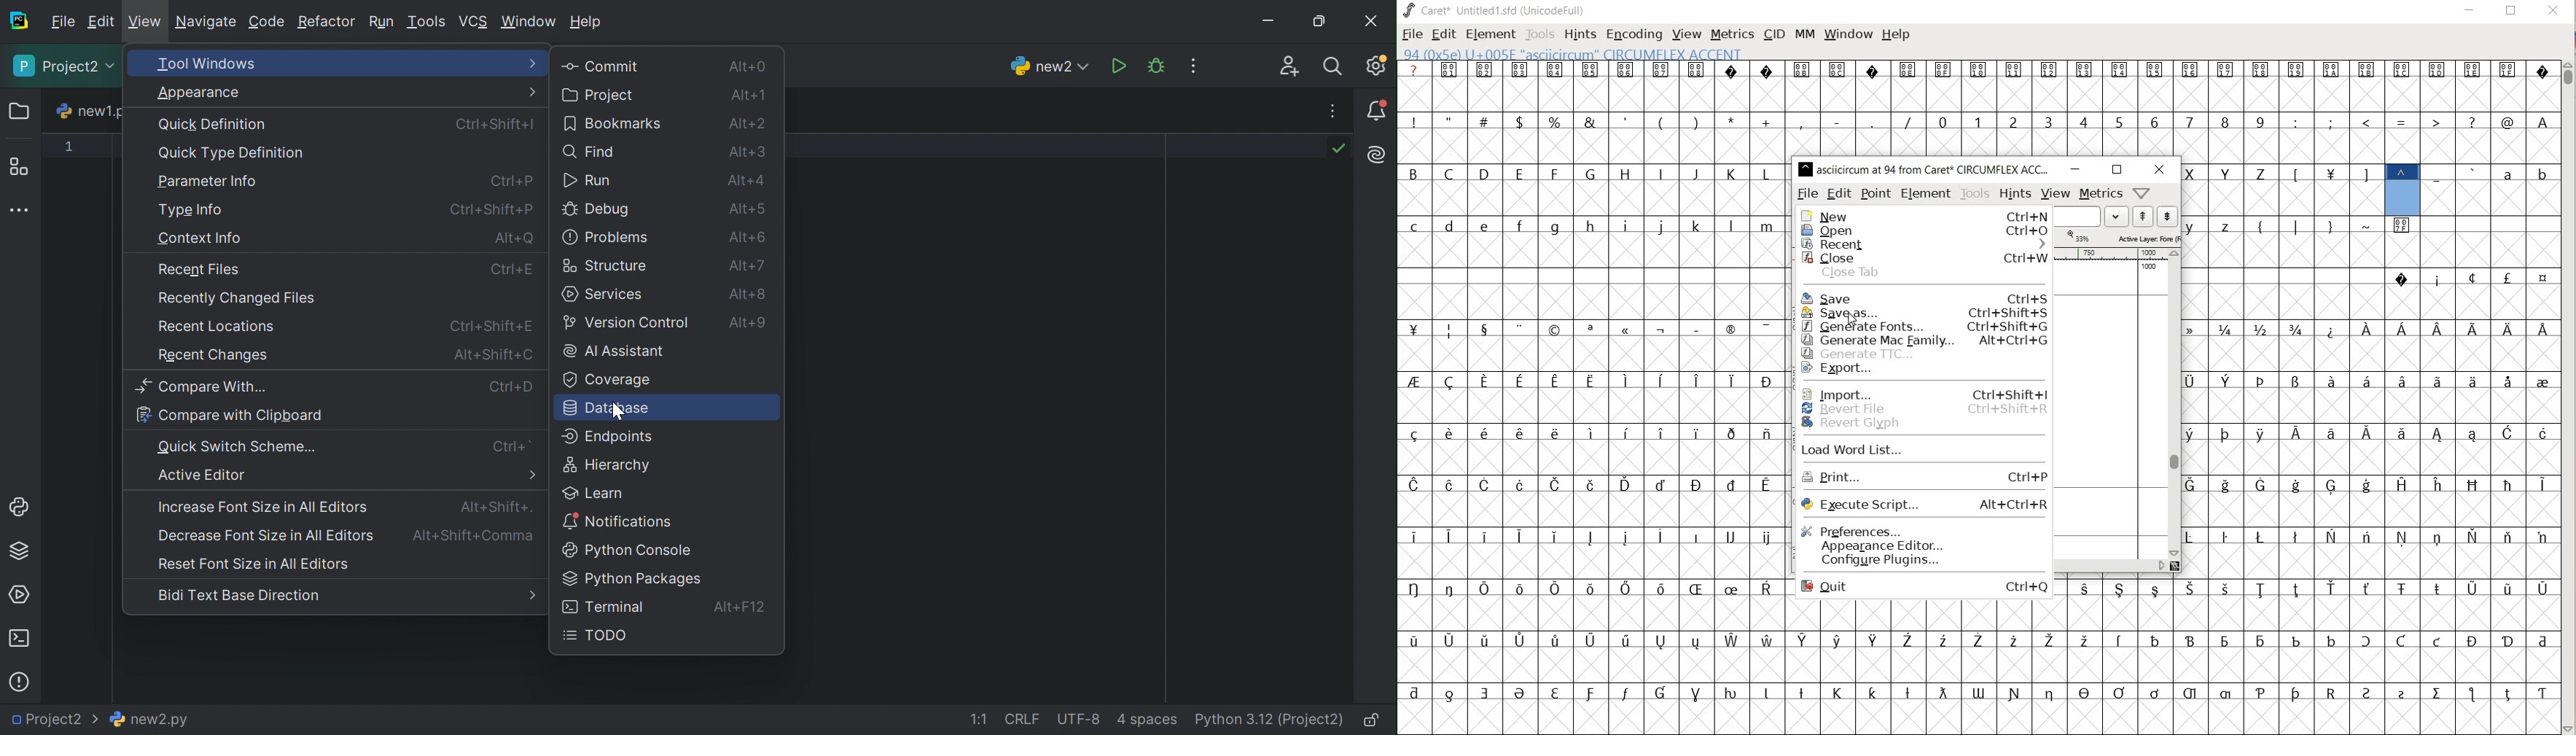  Describe the element at coordinates (1445, 35) in the screenshot. I see `EDIT` at that location.